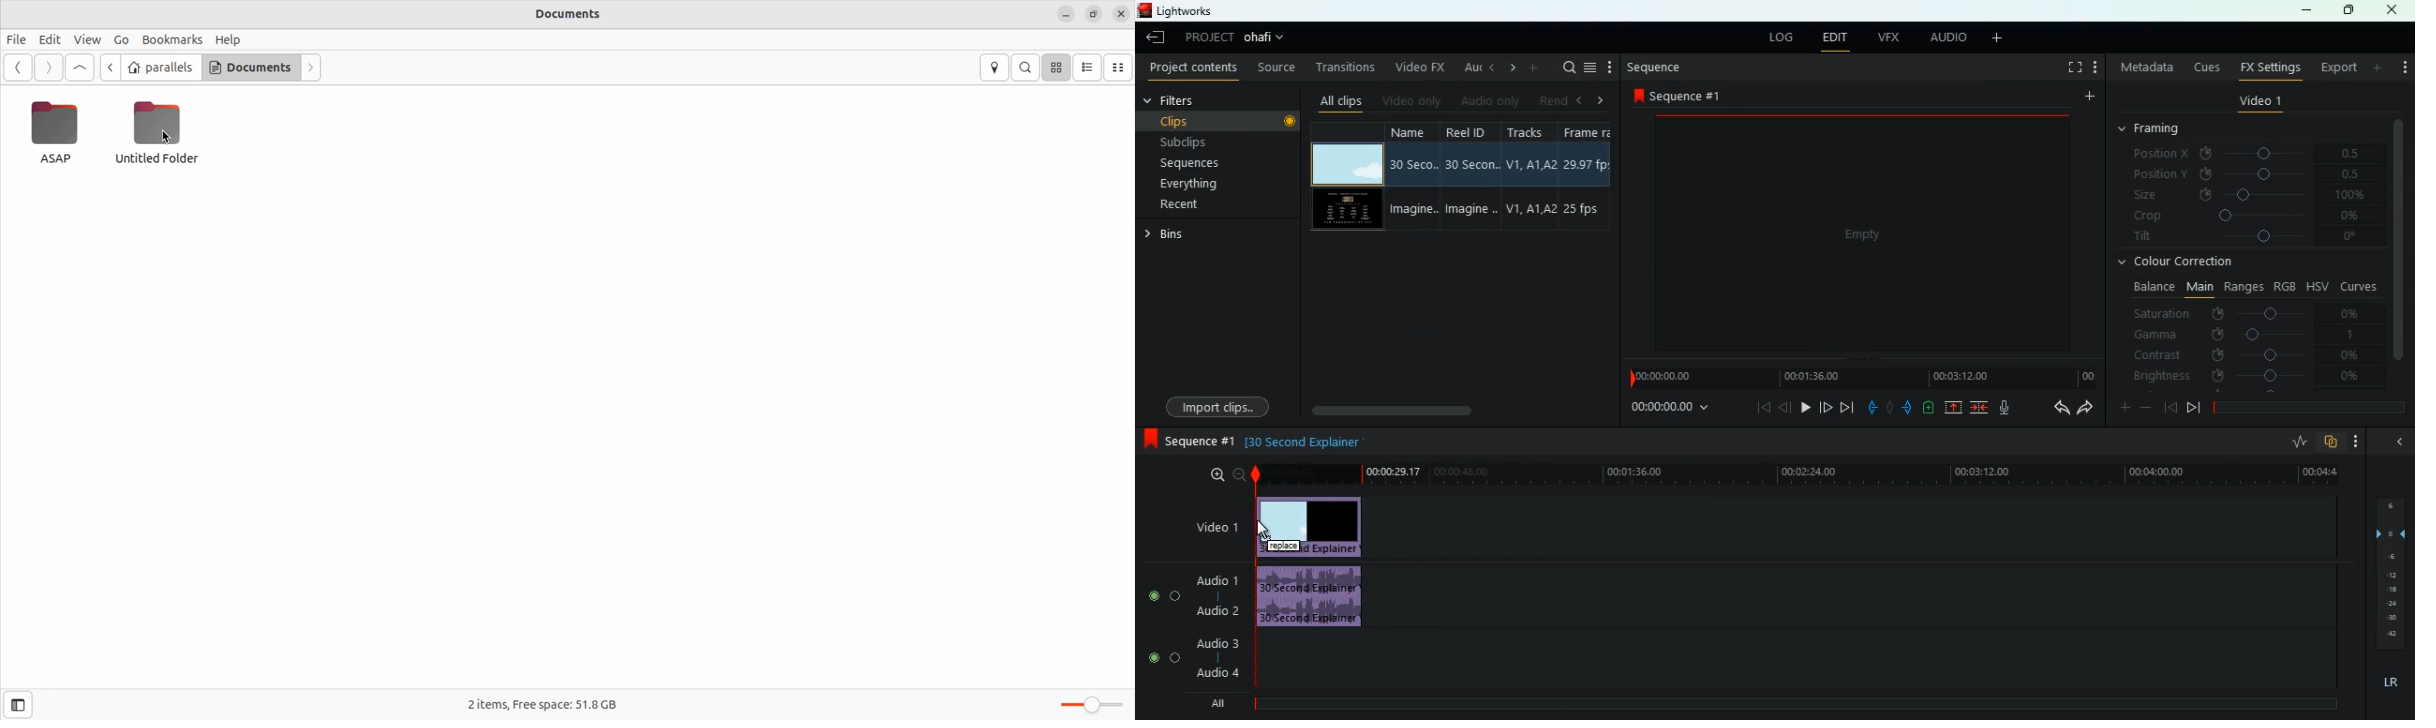 The width and height of the screenshot is (2436, 728). Describe the element at coordinates (2393, 10) in the screenshot. I see `close` at that location.